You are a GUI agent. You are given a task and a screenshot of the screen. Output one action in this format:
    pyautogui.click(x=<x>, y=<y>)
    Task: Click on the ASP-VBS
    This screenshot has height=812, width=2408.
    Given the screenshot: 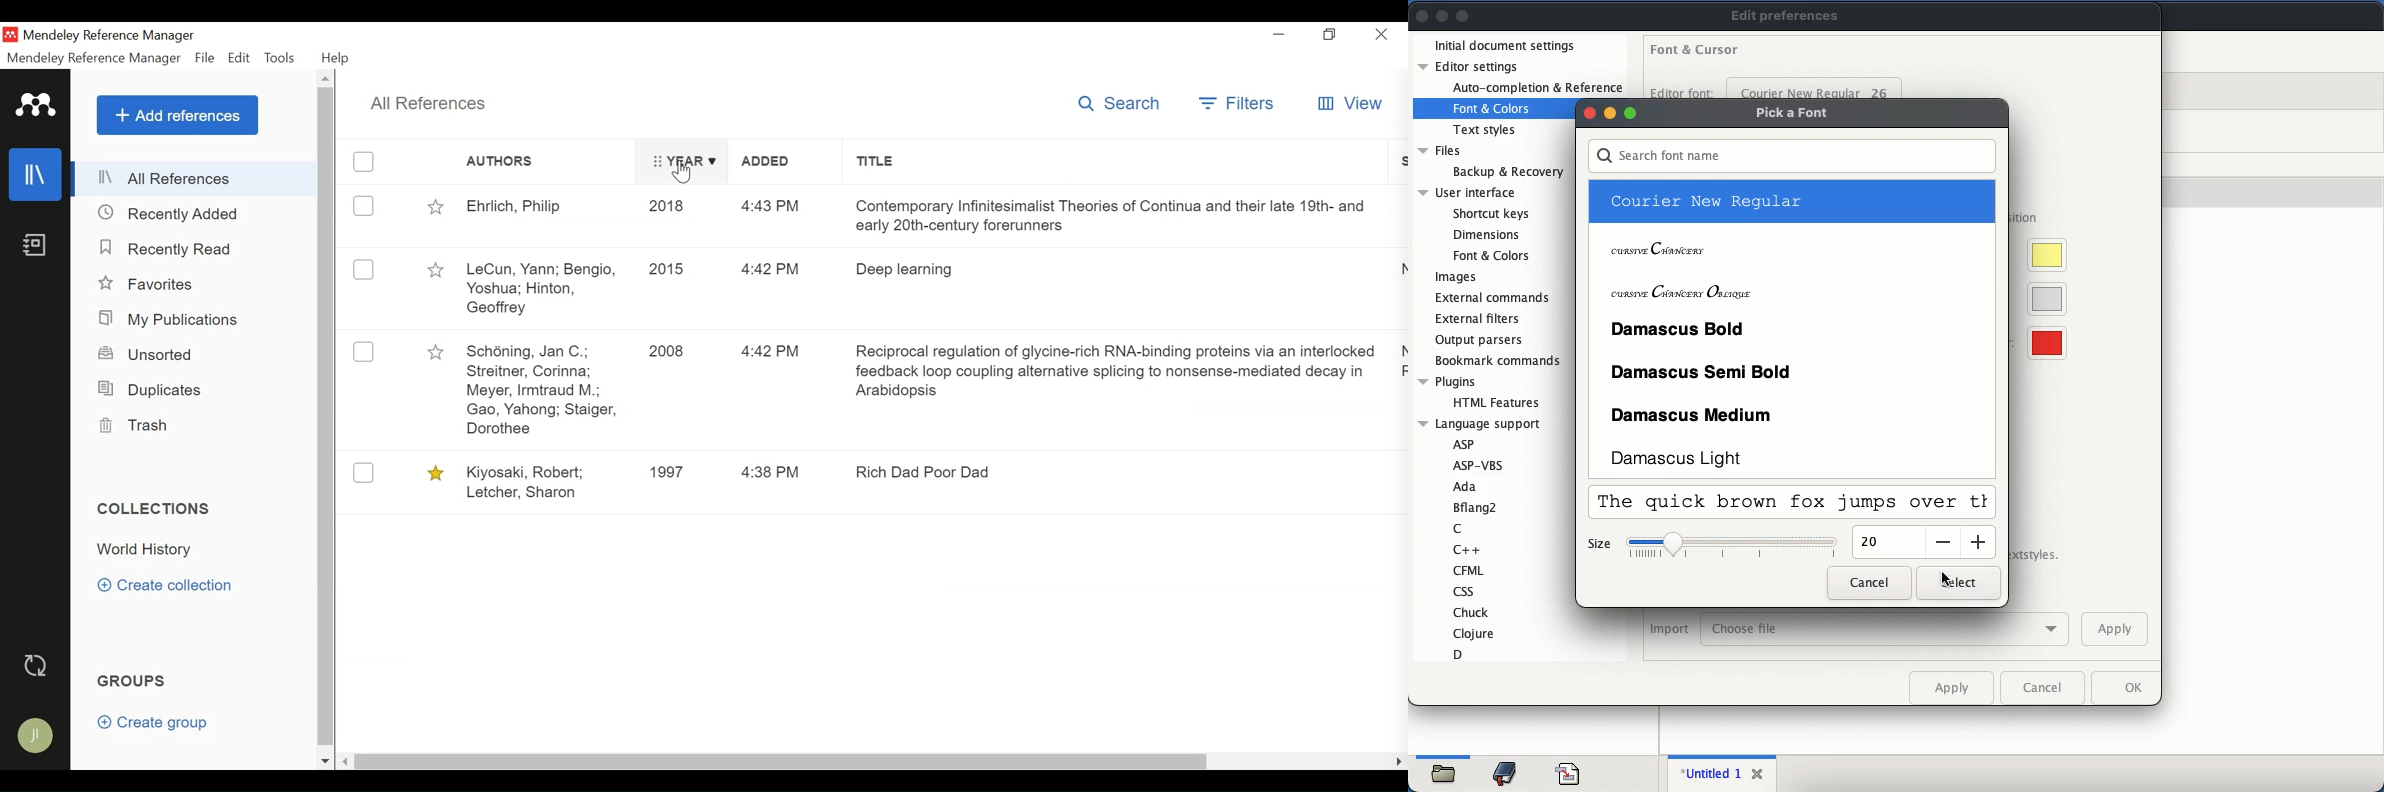 What is the action you would take?
    pyautogui.click(x=1479, y=463)
    